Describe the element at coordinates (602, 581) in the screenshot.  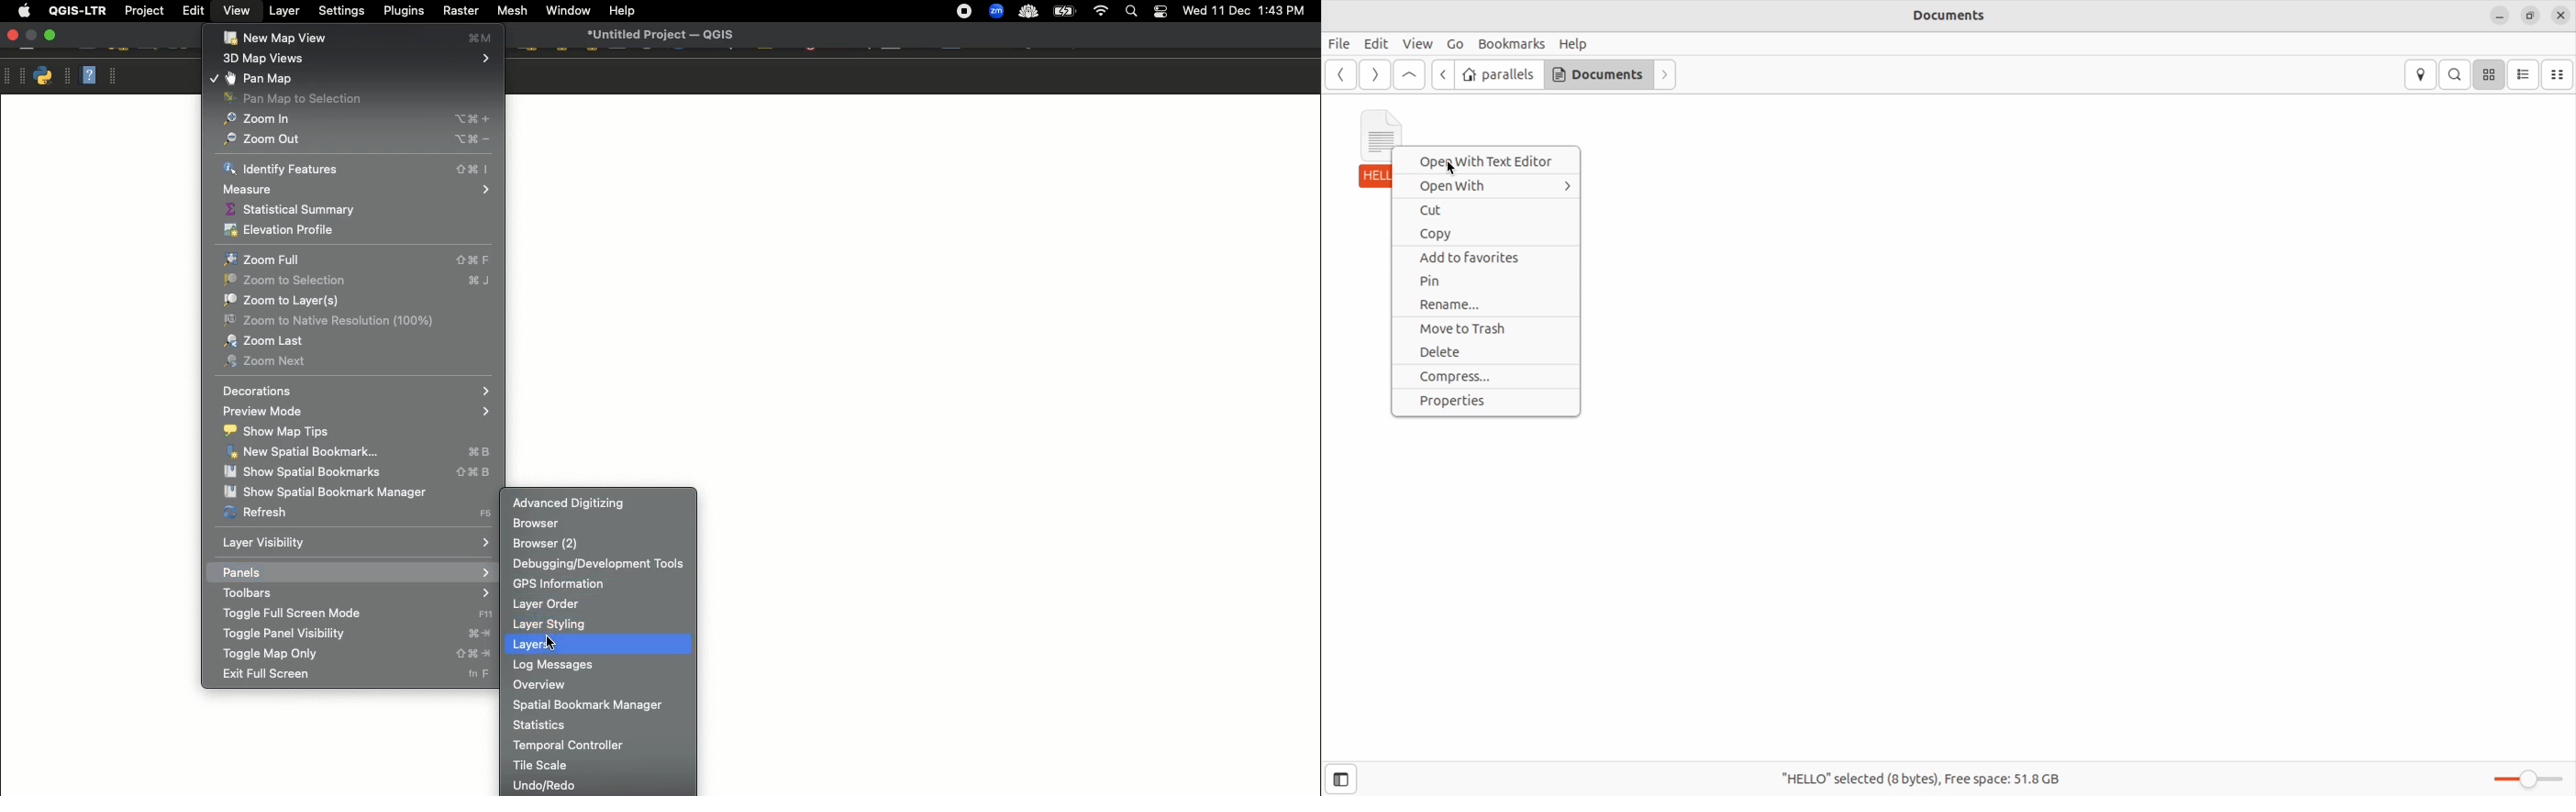
I see `GPS information` at that location.